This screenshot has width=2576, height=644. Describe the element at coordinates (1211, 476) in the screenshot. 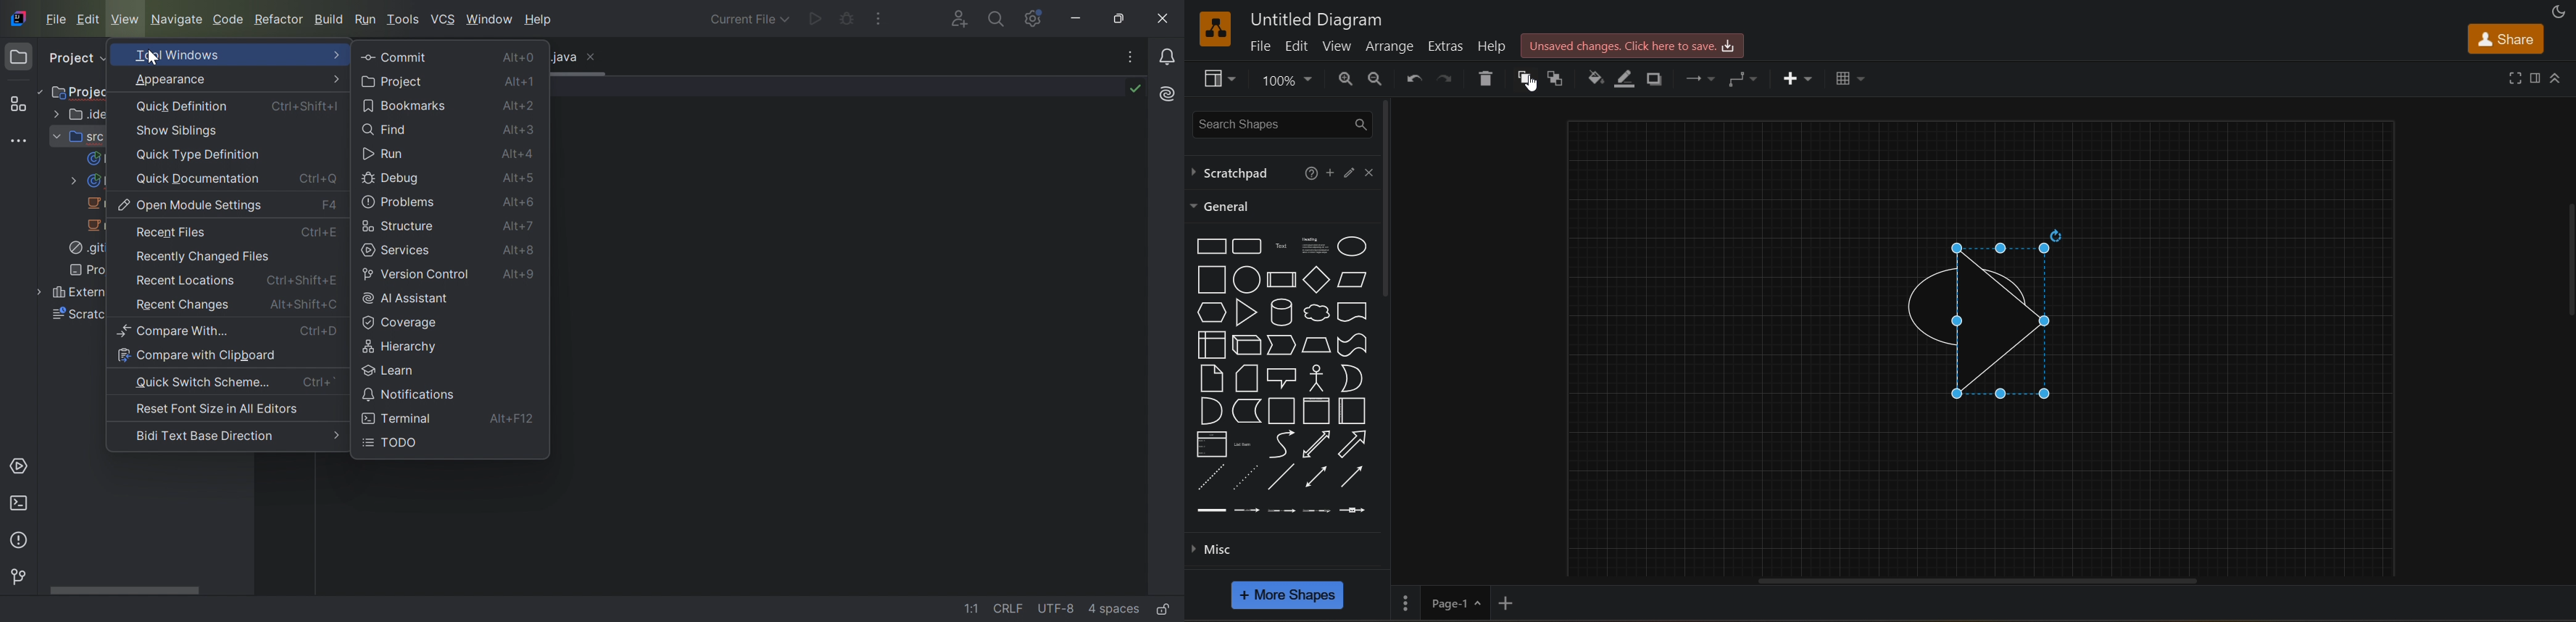

I see `dashed line` at that location.